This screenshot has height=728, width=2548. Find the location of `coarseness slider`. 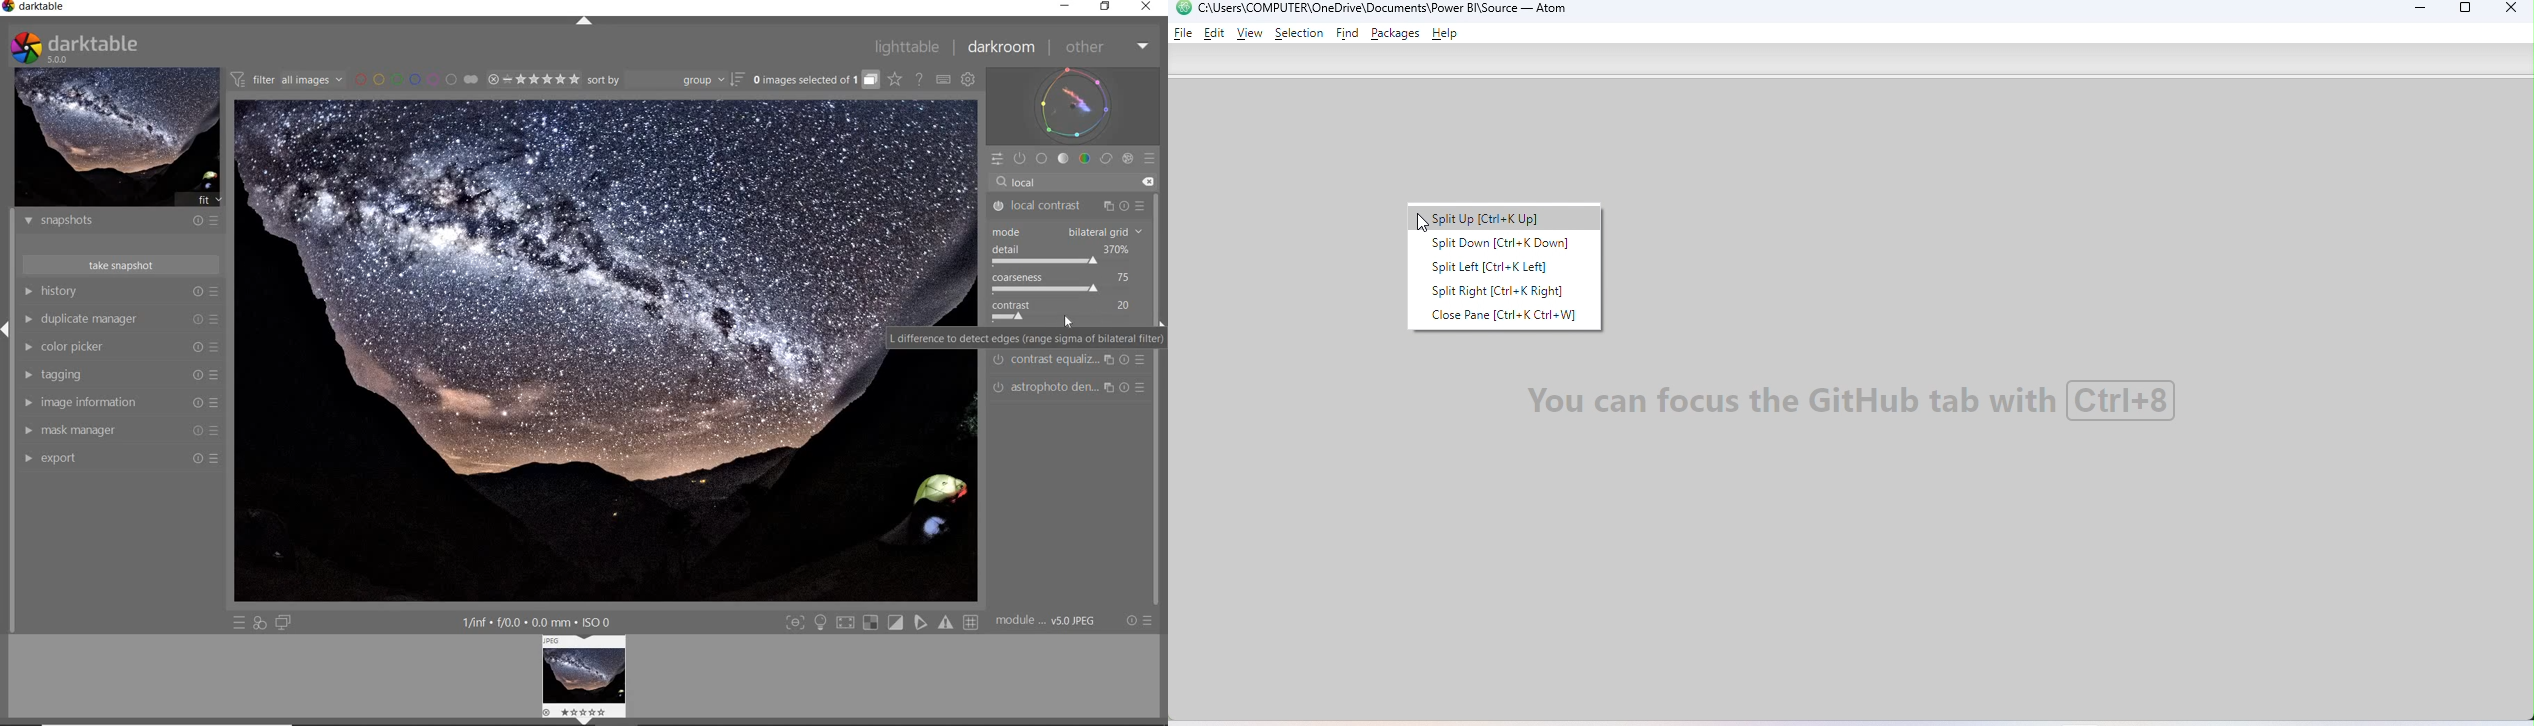

coarseness slider is located at coordinates (1044, 289).